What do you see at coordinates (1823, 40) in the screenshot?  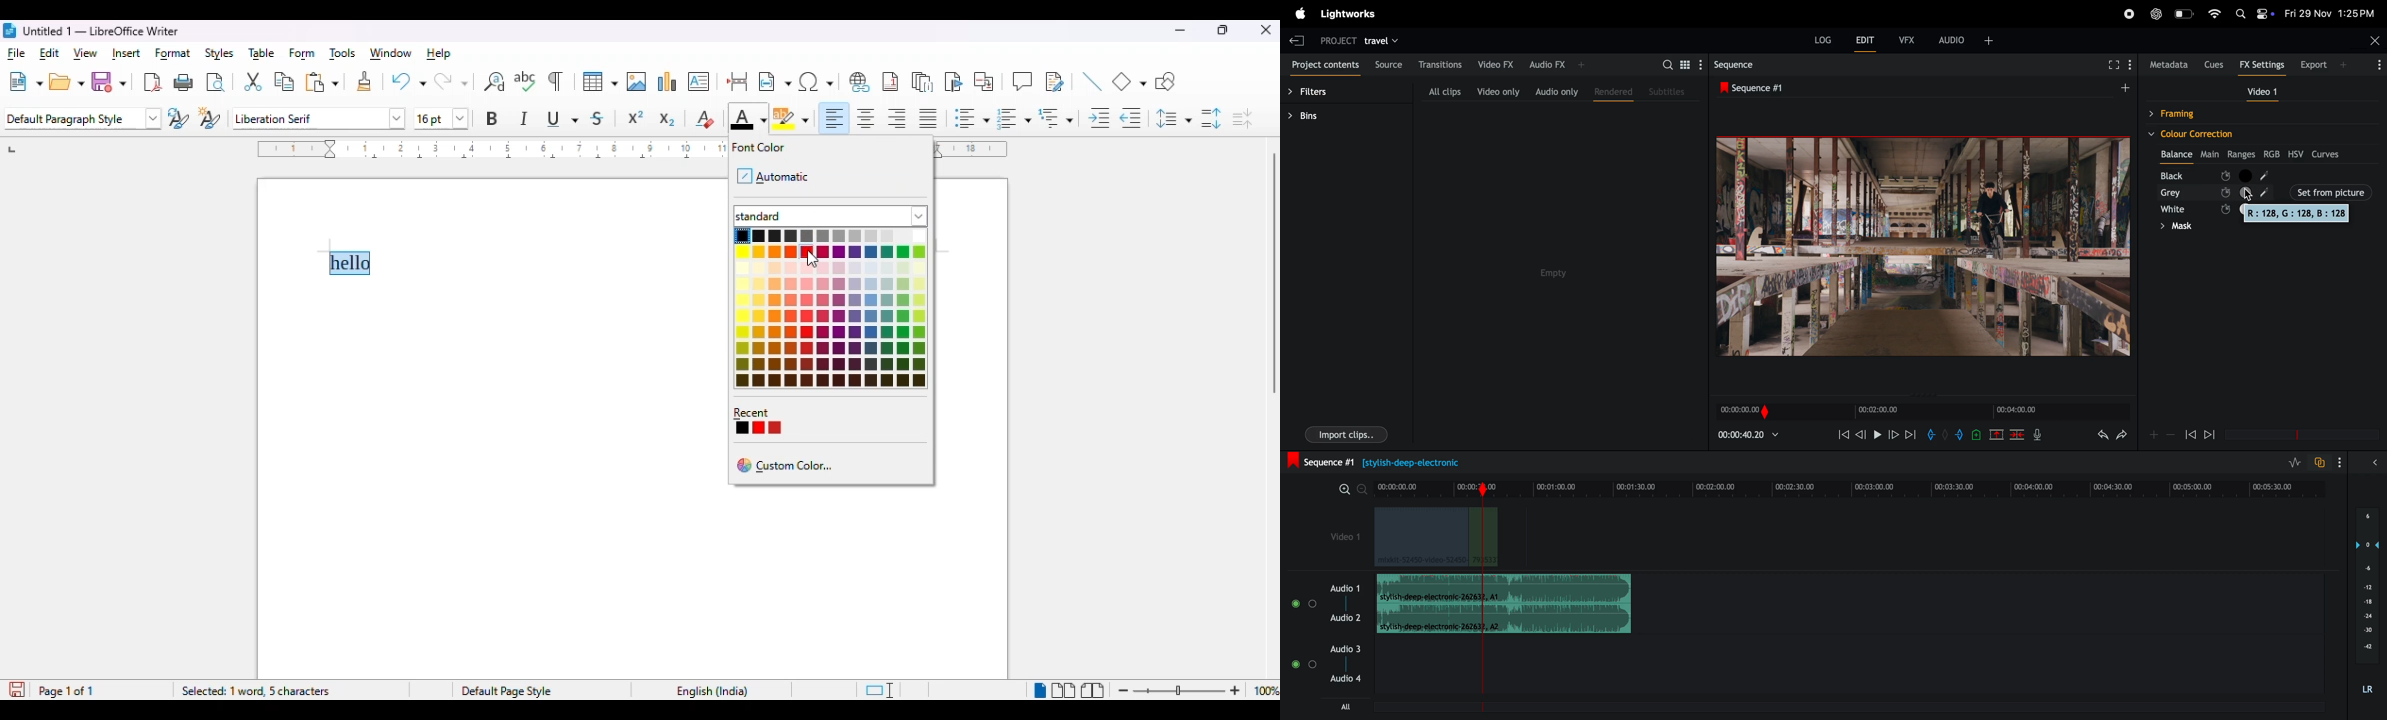 I see `Log` at bounding box center [1823, 40].